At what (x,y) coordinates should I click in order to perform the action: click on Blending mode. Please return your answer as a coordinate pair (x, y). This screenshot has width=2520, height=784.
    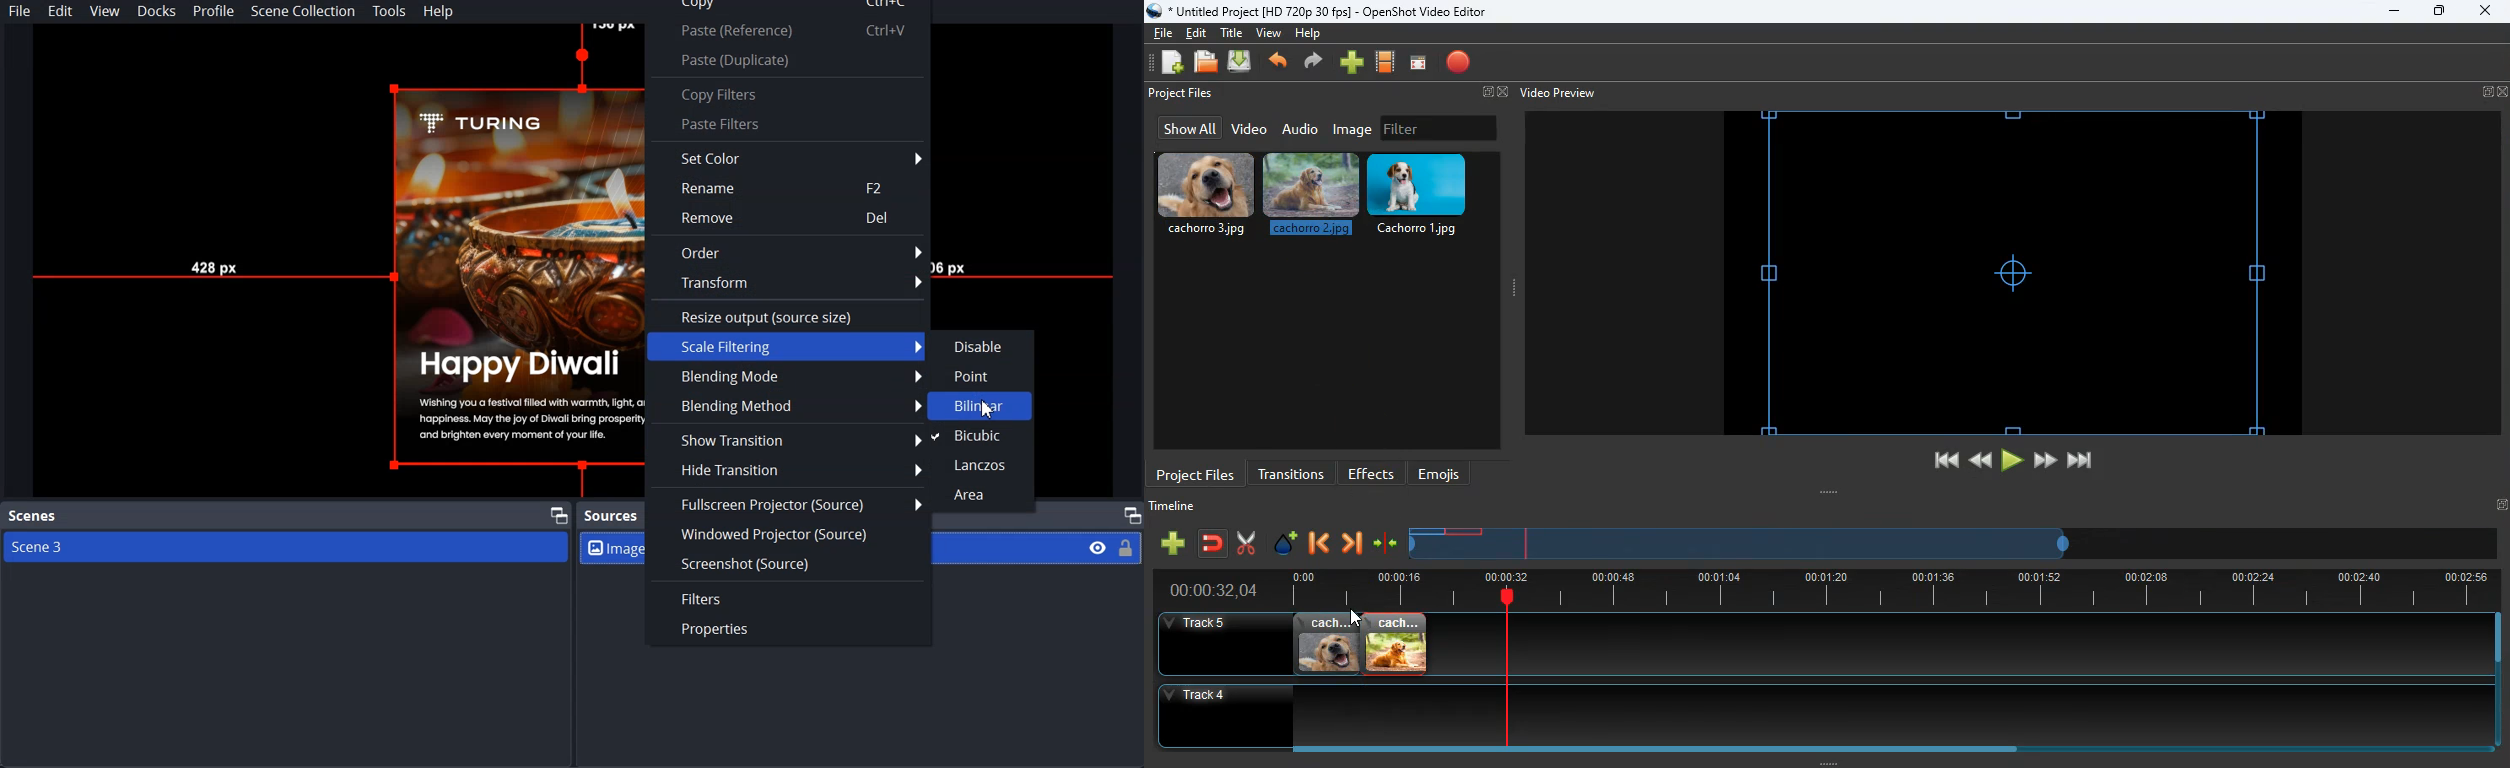
    Looking at the image, I should click on (783, 376).